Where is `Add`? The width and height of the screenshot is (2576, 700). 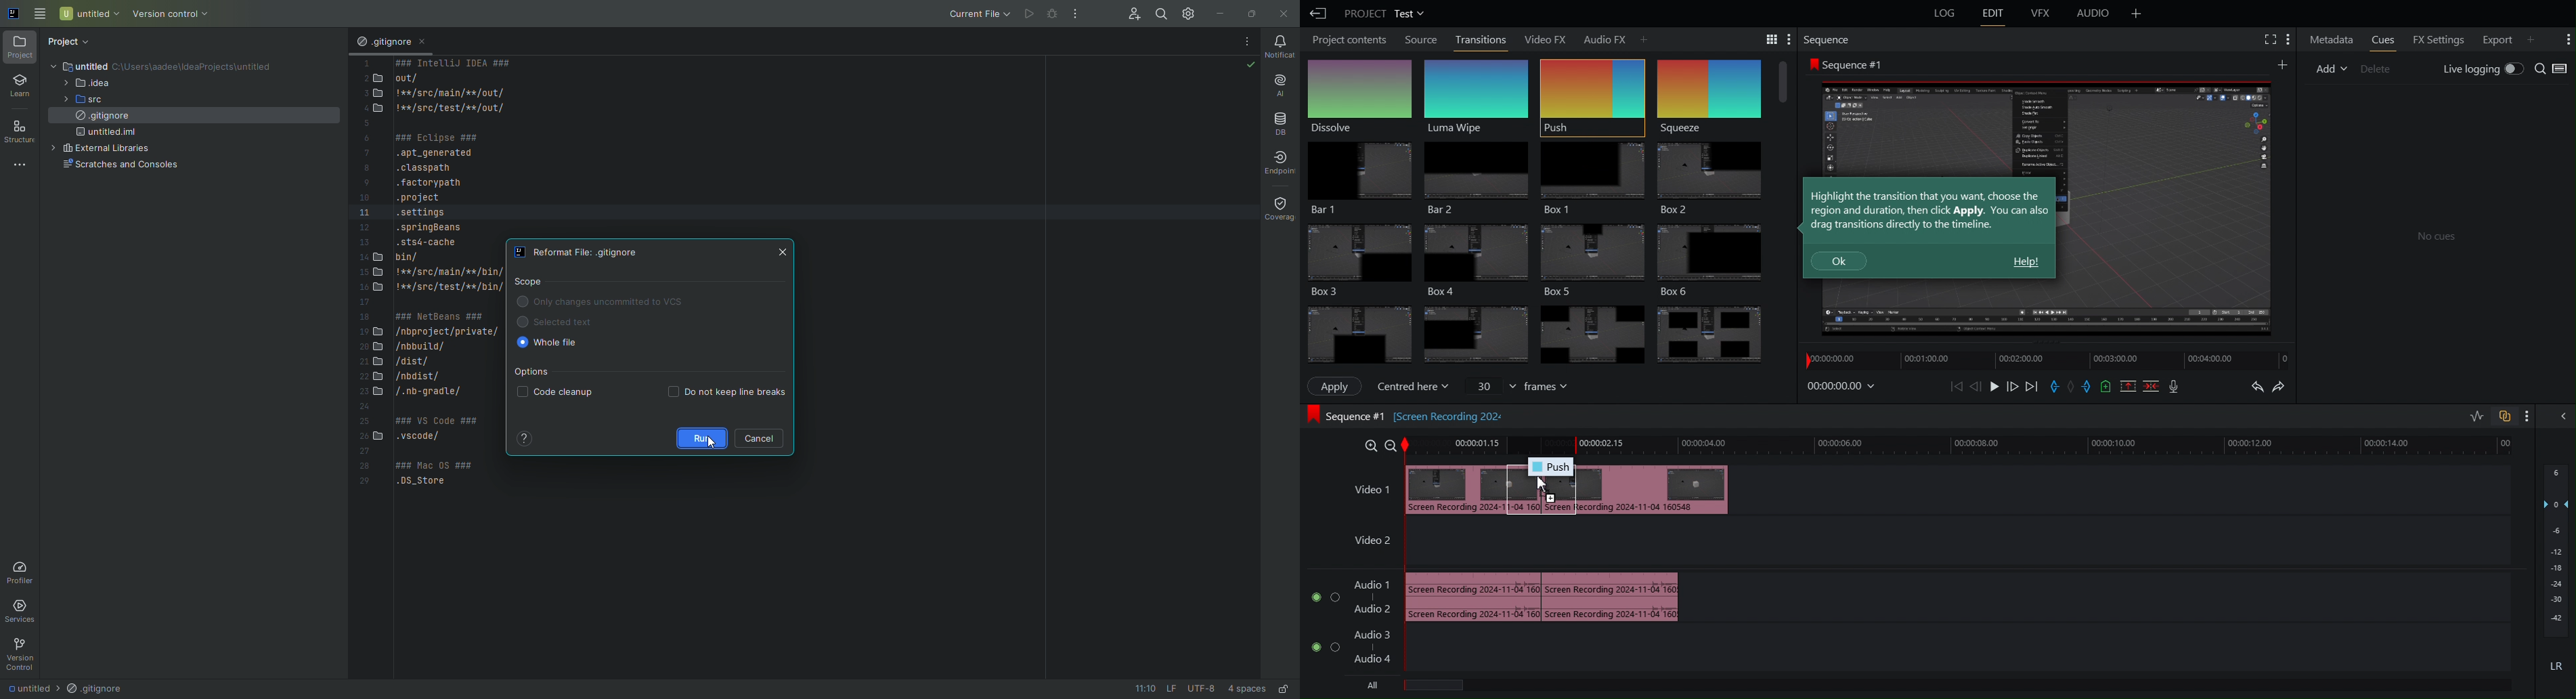
Add is located at coordinates (2531, 39).